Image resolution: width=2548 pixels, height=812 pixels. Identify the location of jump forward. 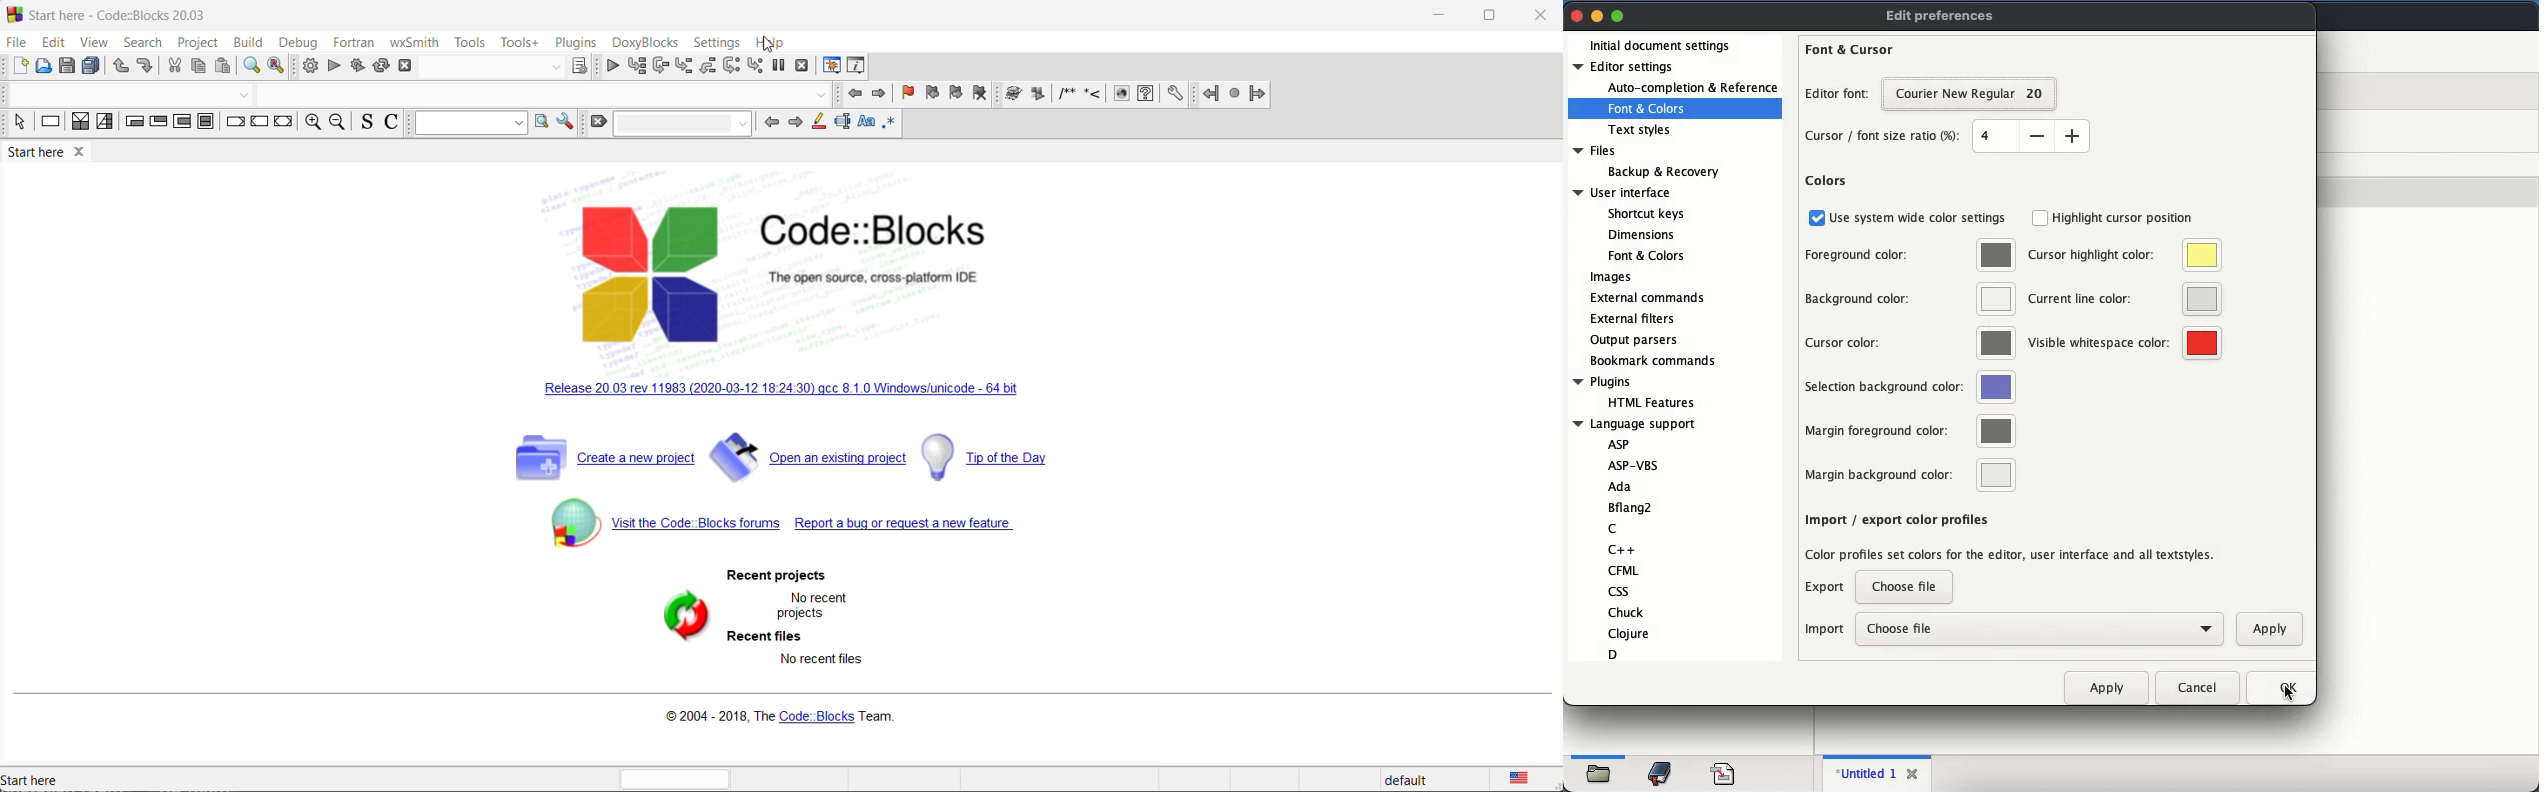
(1258, 95).